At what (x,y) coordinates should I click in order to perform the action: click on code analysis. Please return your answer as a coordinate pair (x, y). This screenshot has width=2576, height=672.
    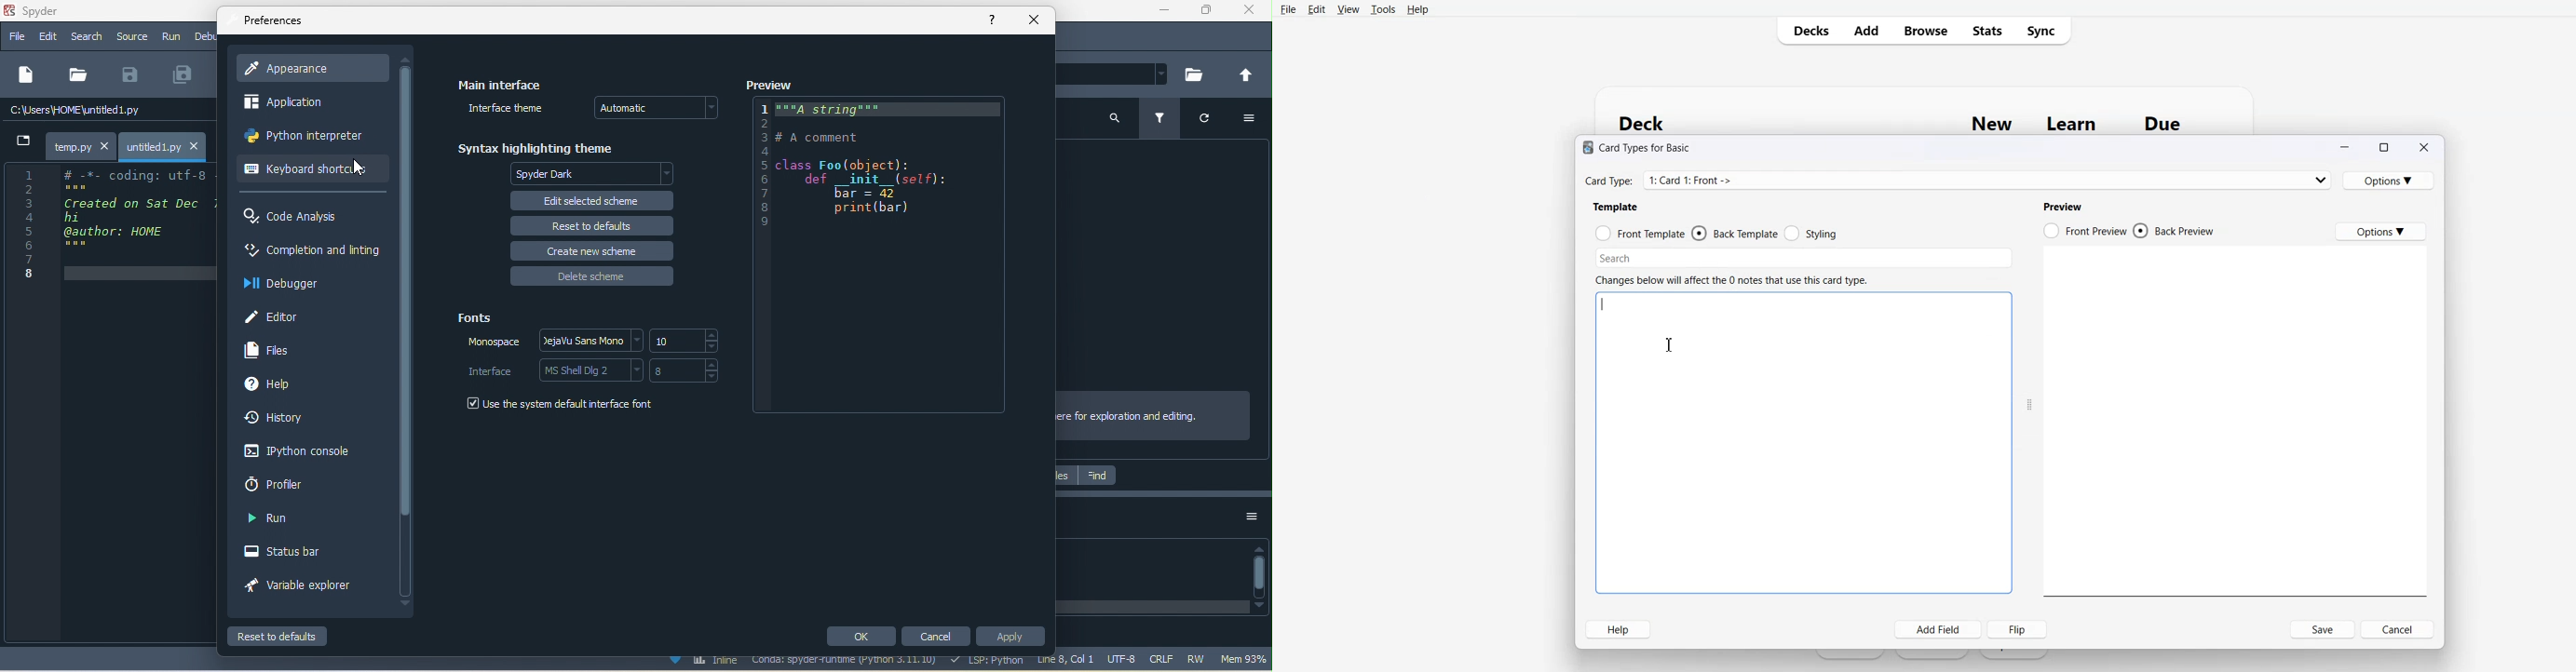
    Looking at the image, I should click on (301, 218).